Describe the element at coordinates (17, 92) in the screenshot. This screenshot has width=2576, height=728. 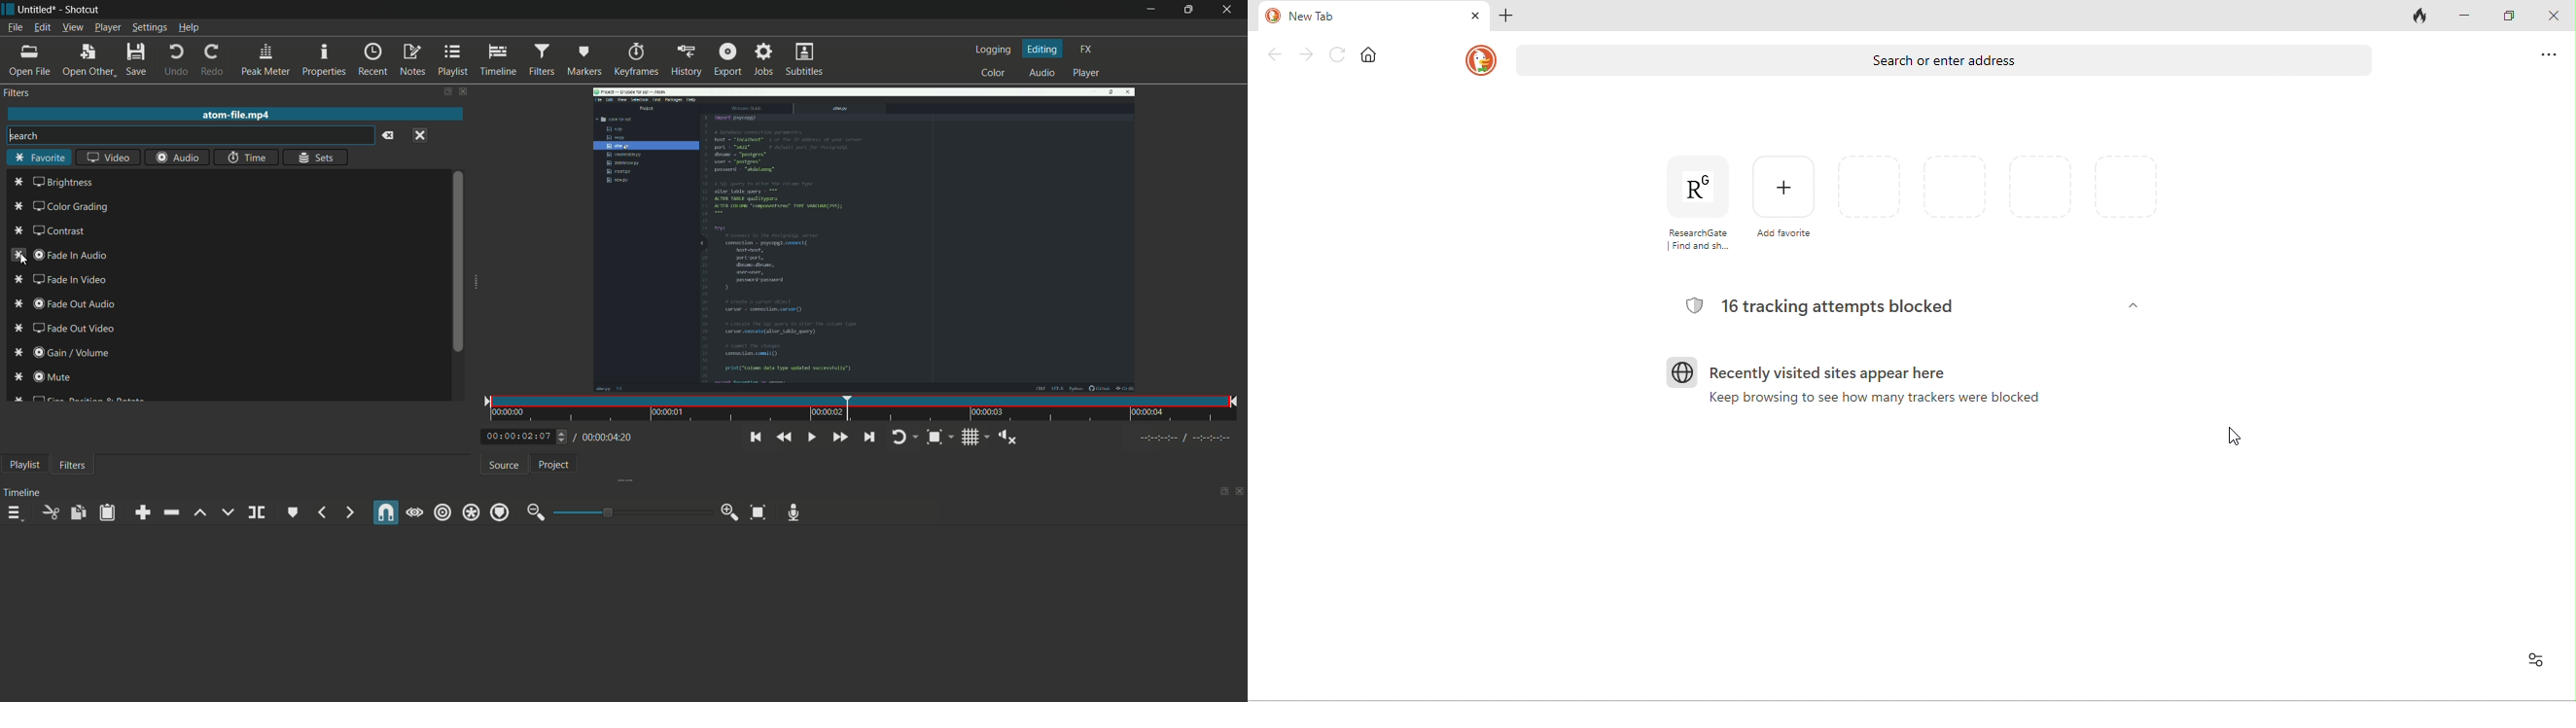
I see `filters` at that location.